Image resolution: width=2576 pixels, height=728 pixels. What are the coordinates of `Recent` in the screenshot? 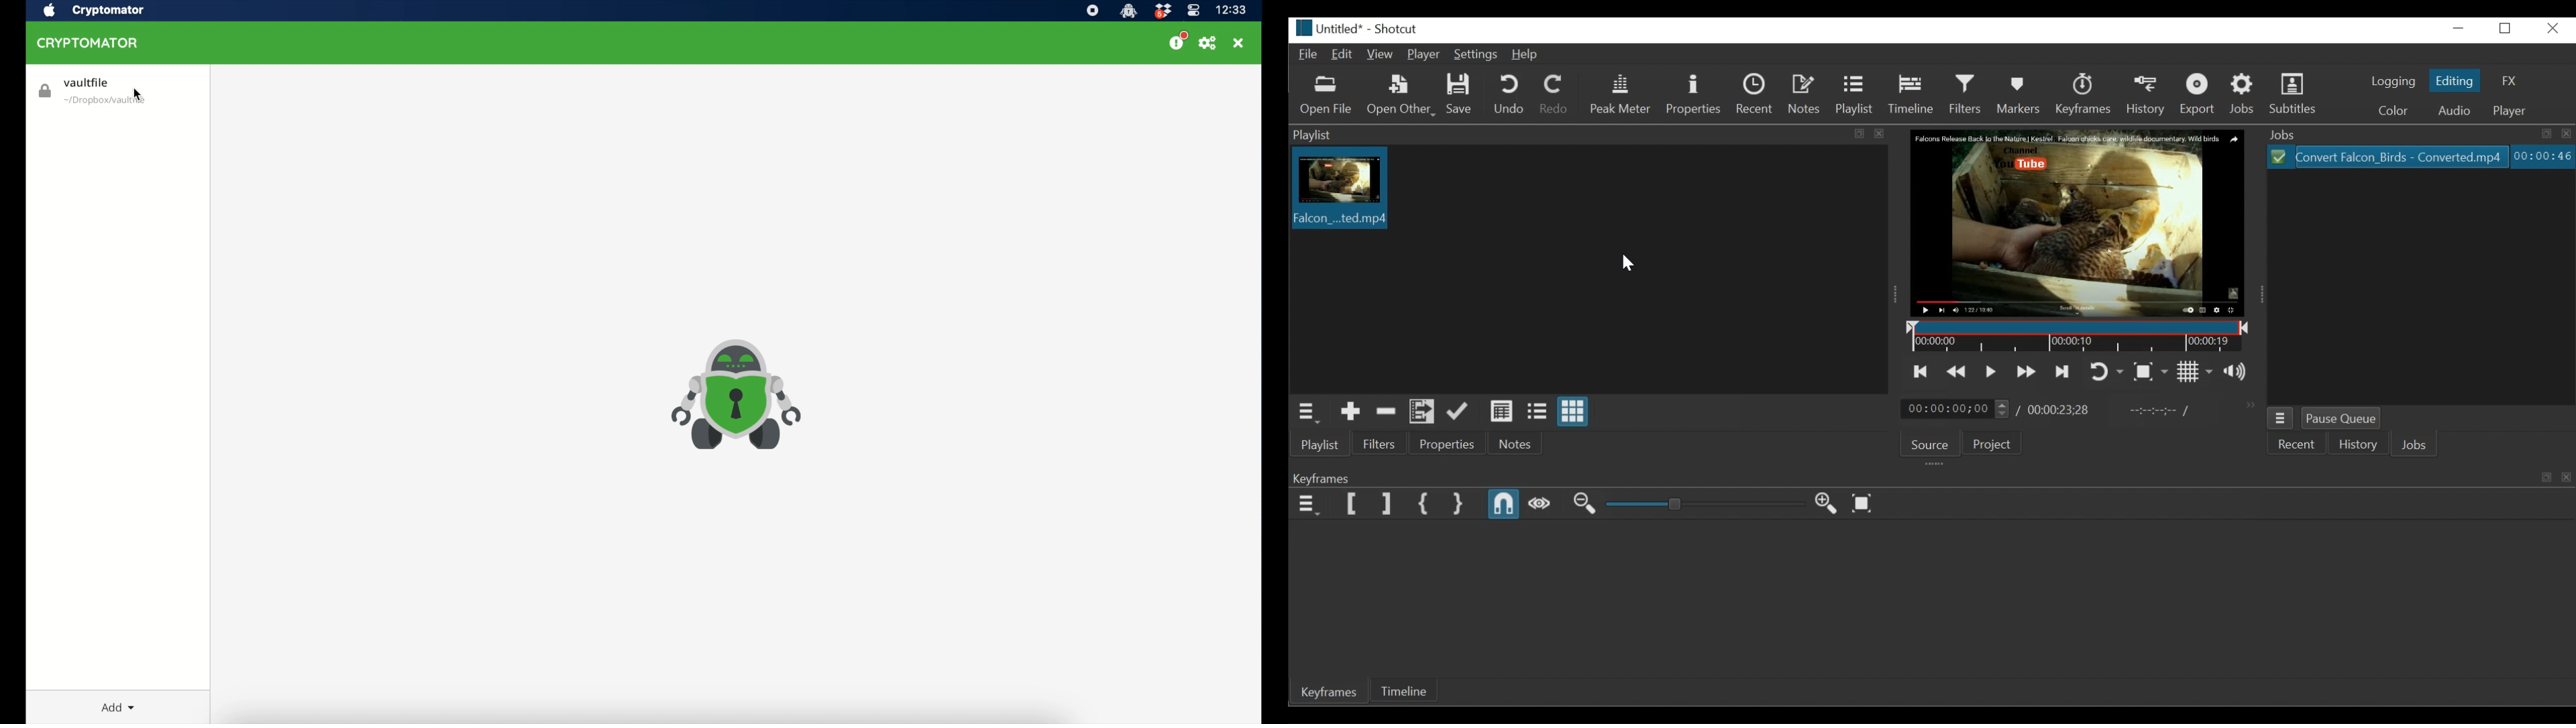 It's located at (1756, 94).